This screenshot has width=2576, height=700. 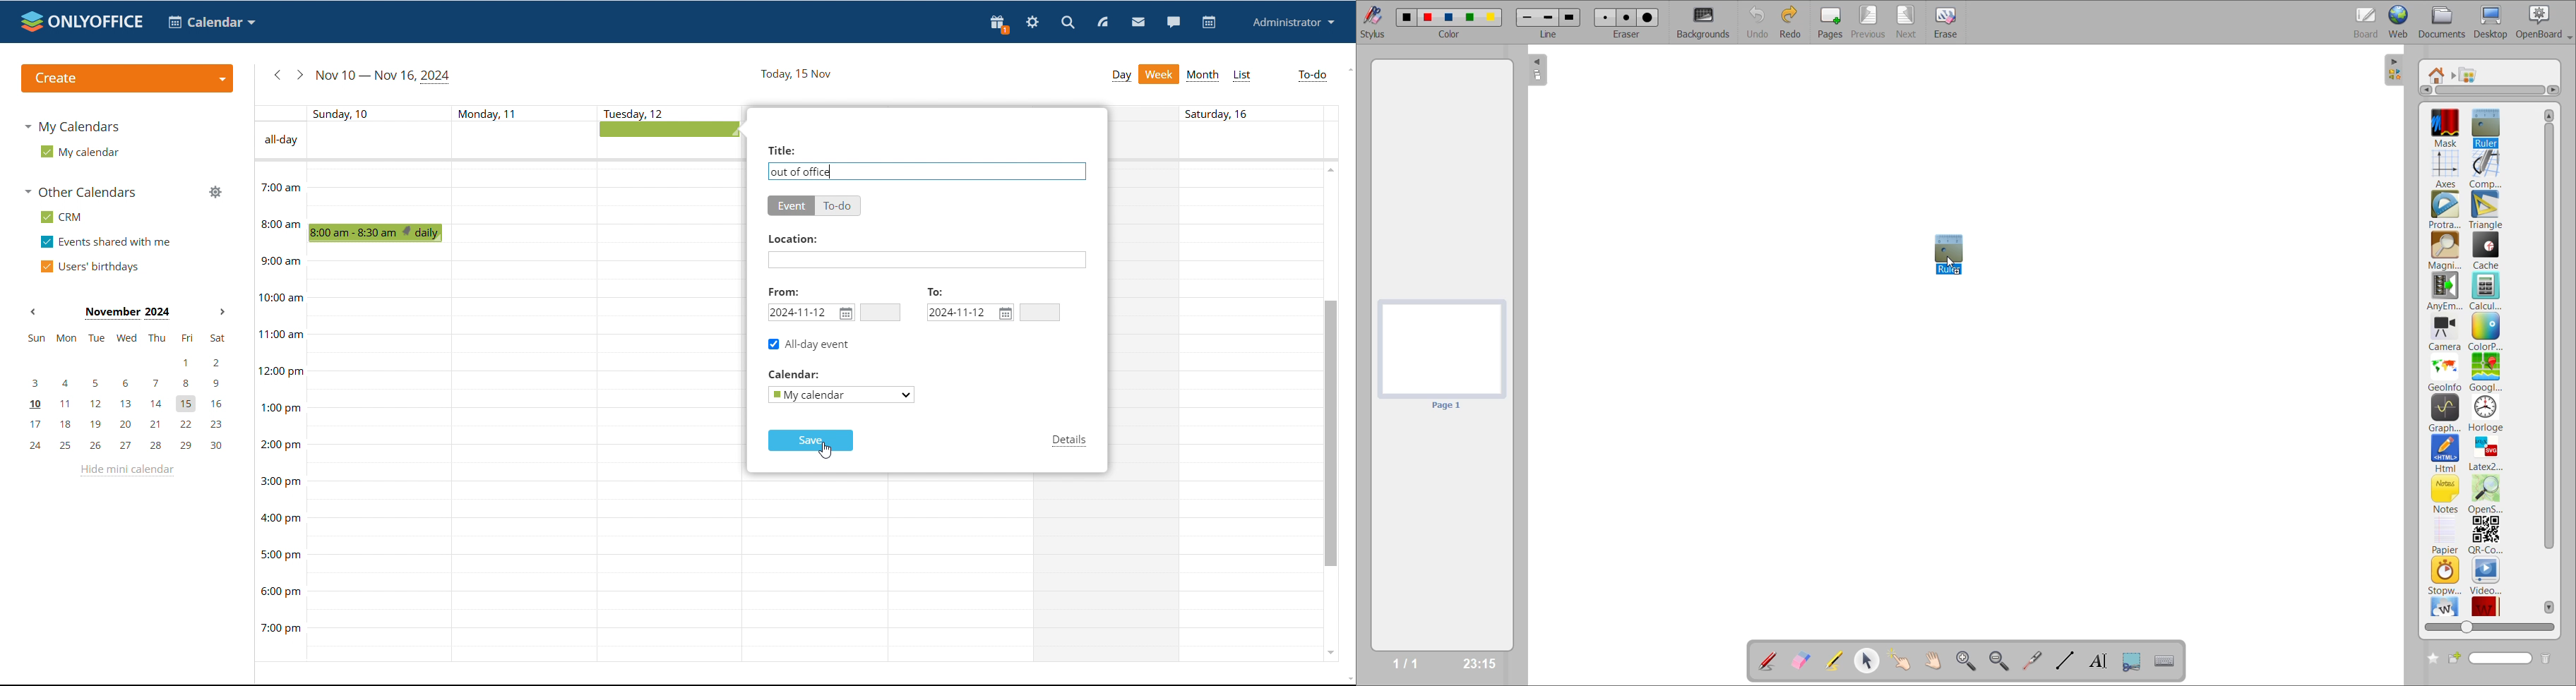 I want to click on event, so click(x=791, y=205).